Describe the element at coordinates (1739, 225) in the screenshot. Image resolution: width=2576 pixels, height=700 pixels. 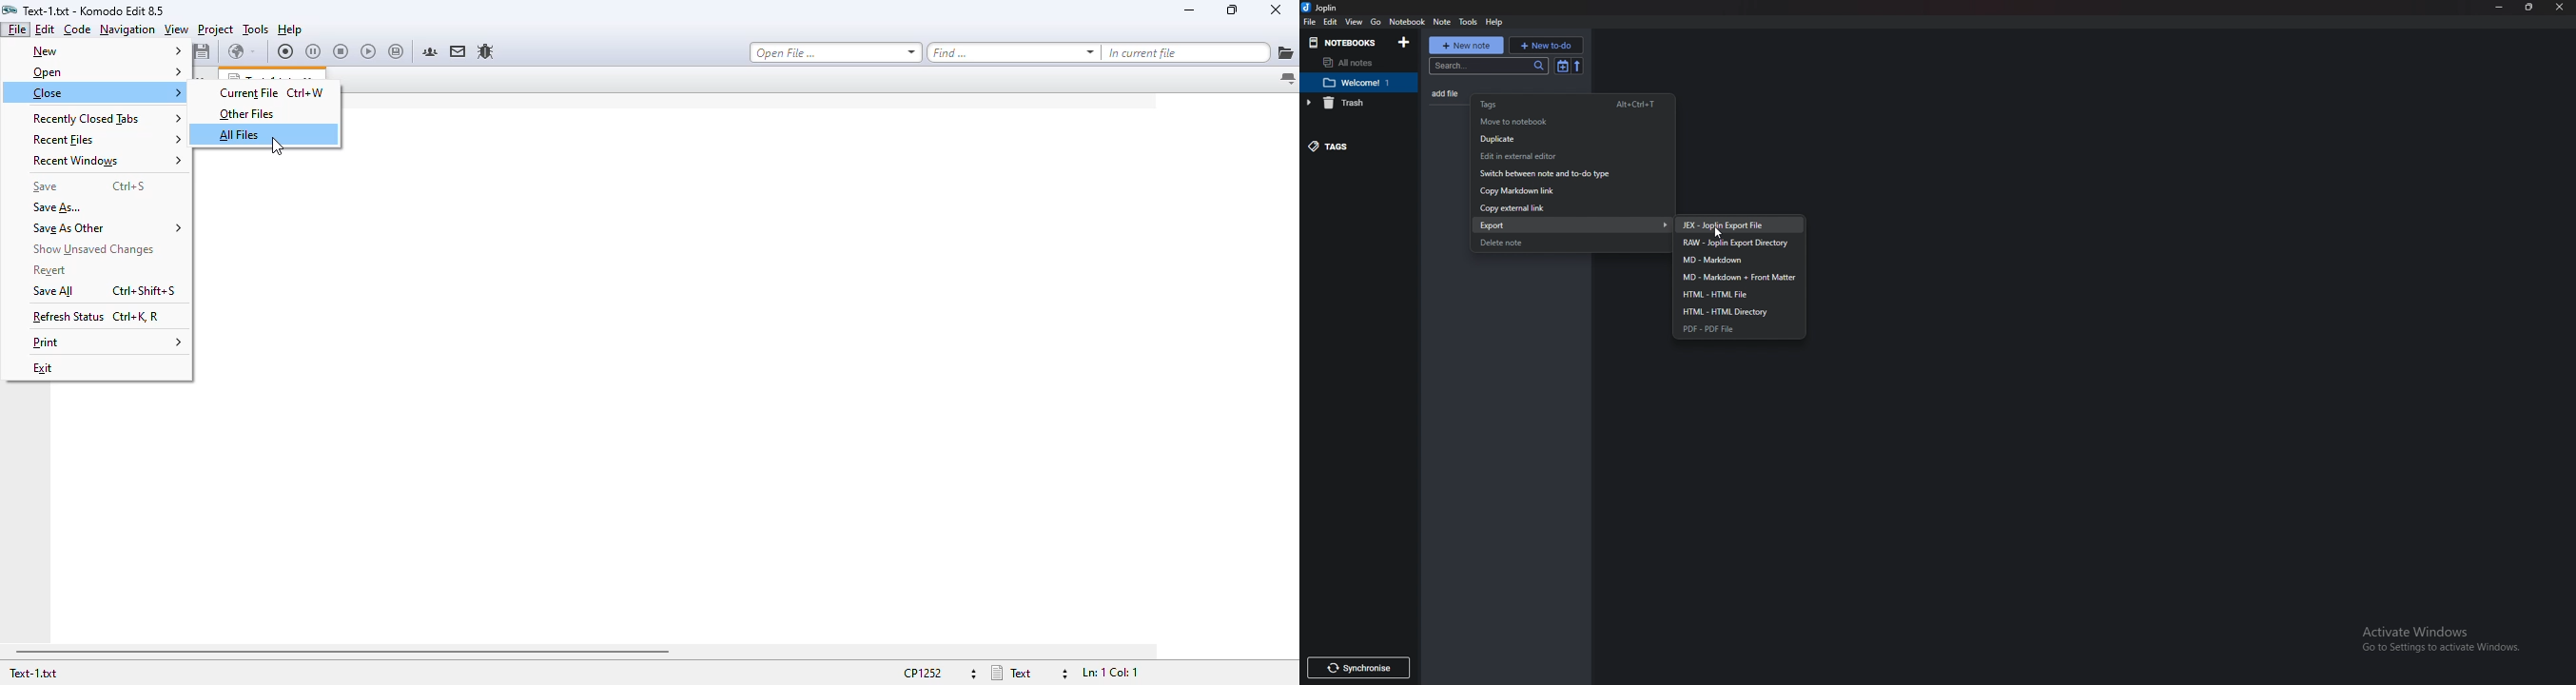
I see `jex` at that location.